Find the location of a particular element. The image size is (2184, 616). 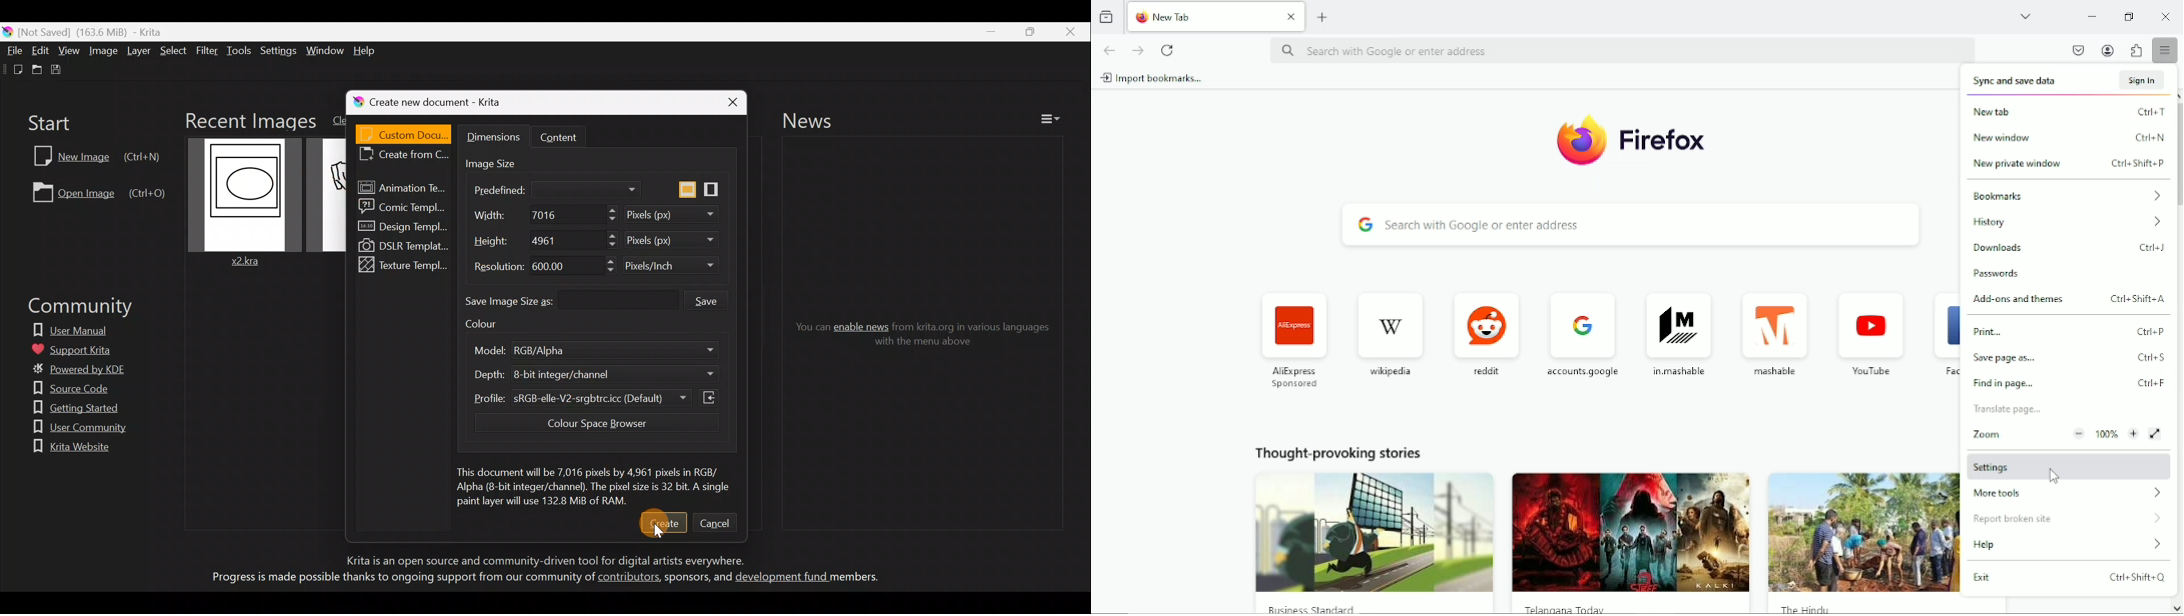

Create is located at coordinates (664, 521).